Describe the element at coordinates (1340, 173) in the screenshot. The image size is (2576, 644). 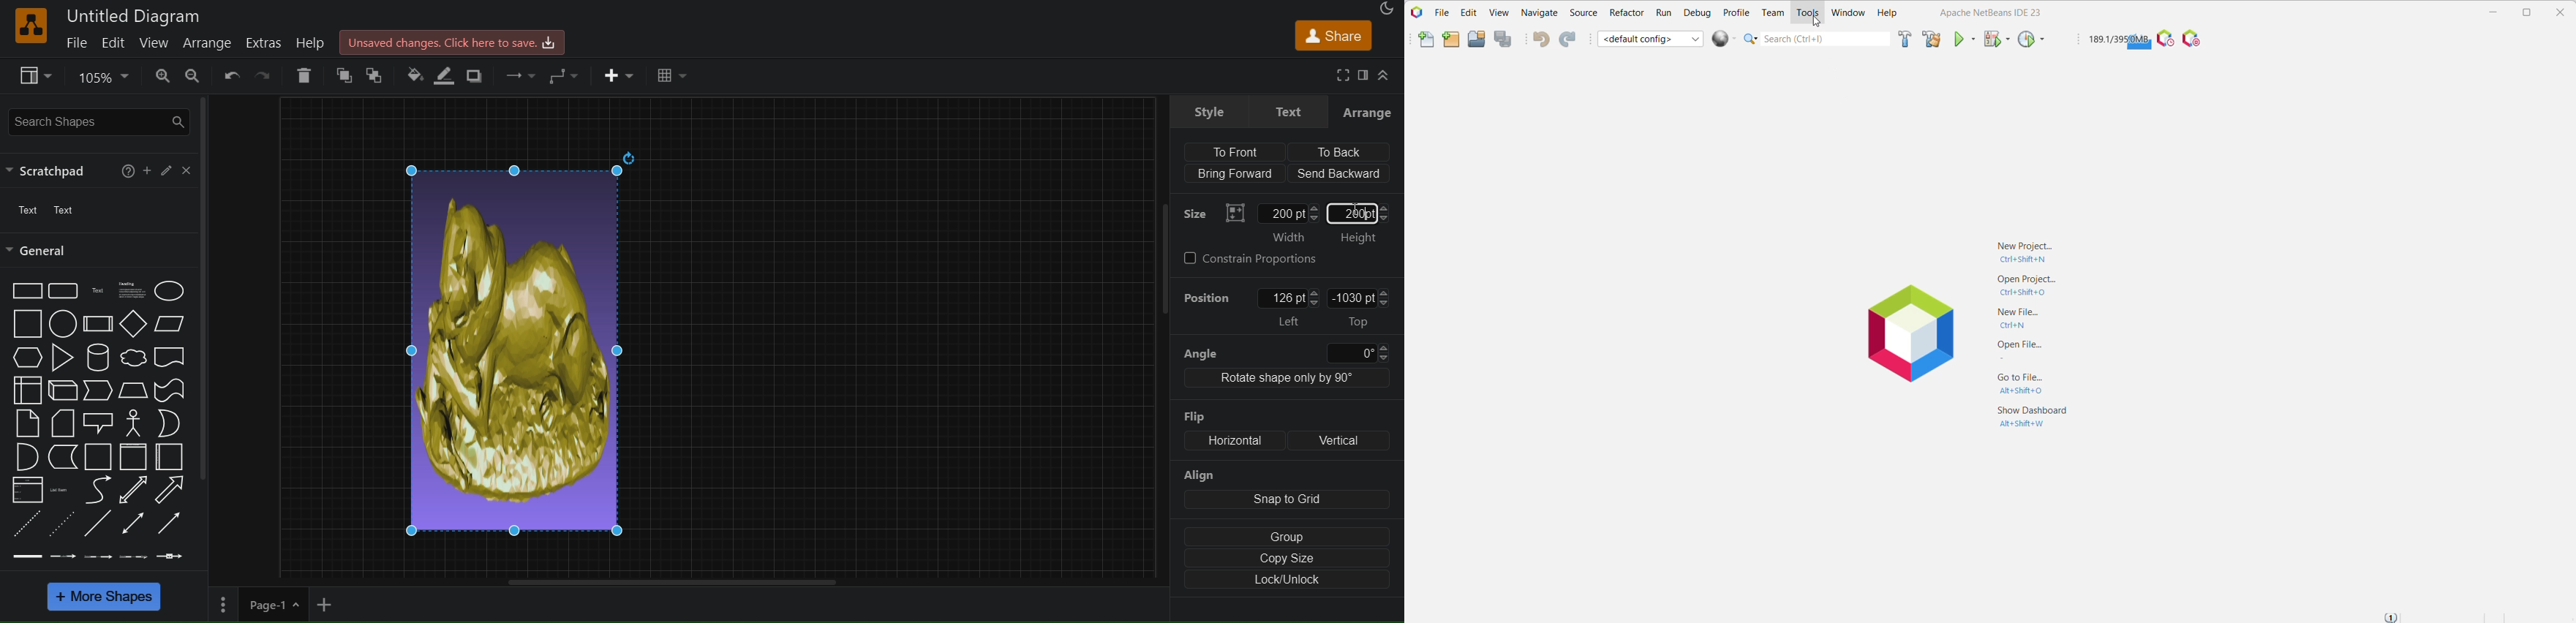
I see `Send backward (align)` at that location.